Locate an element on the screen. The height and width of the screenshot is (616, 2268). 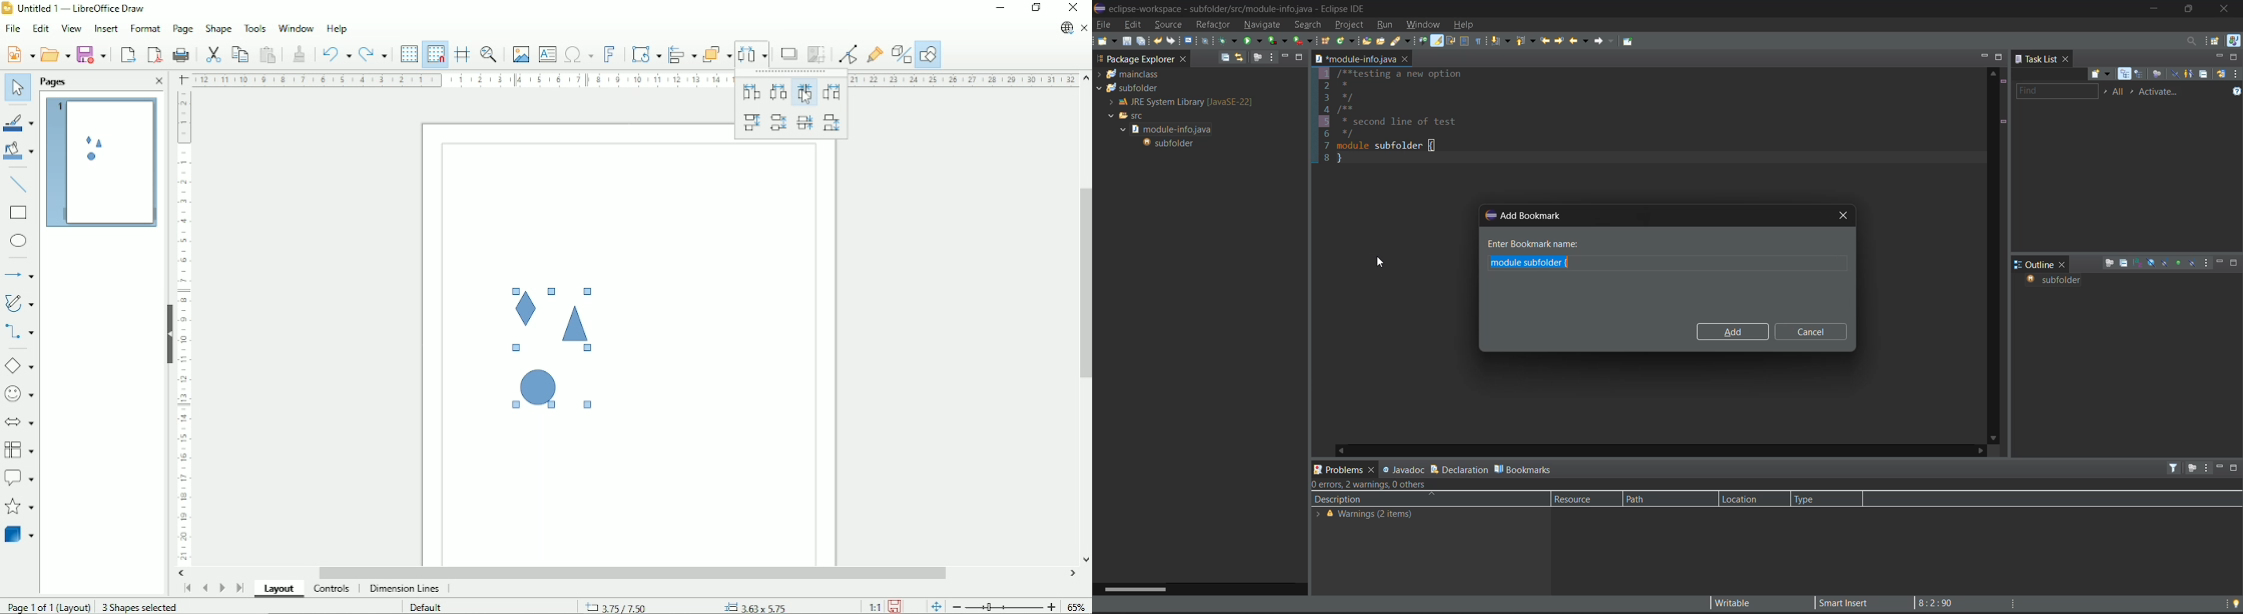
Format is located at coordinates (144, 27).